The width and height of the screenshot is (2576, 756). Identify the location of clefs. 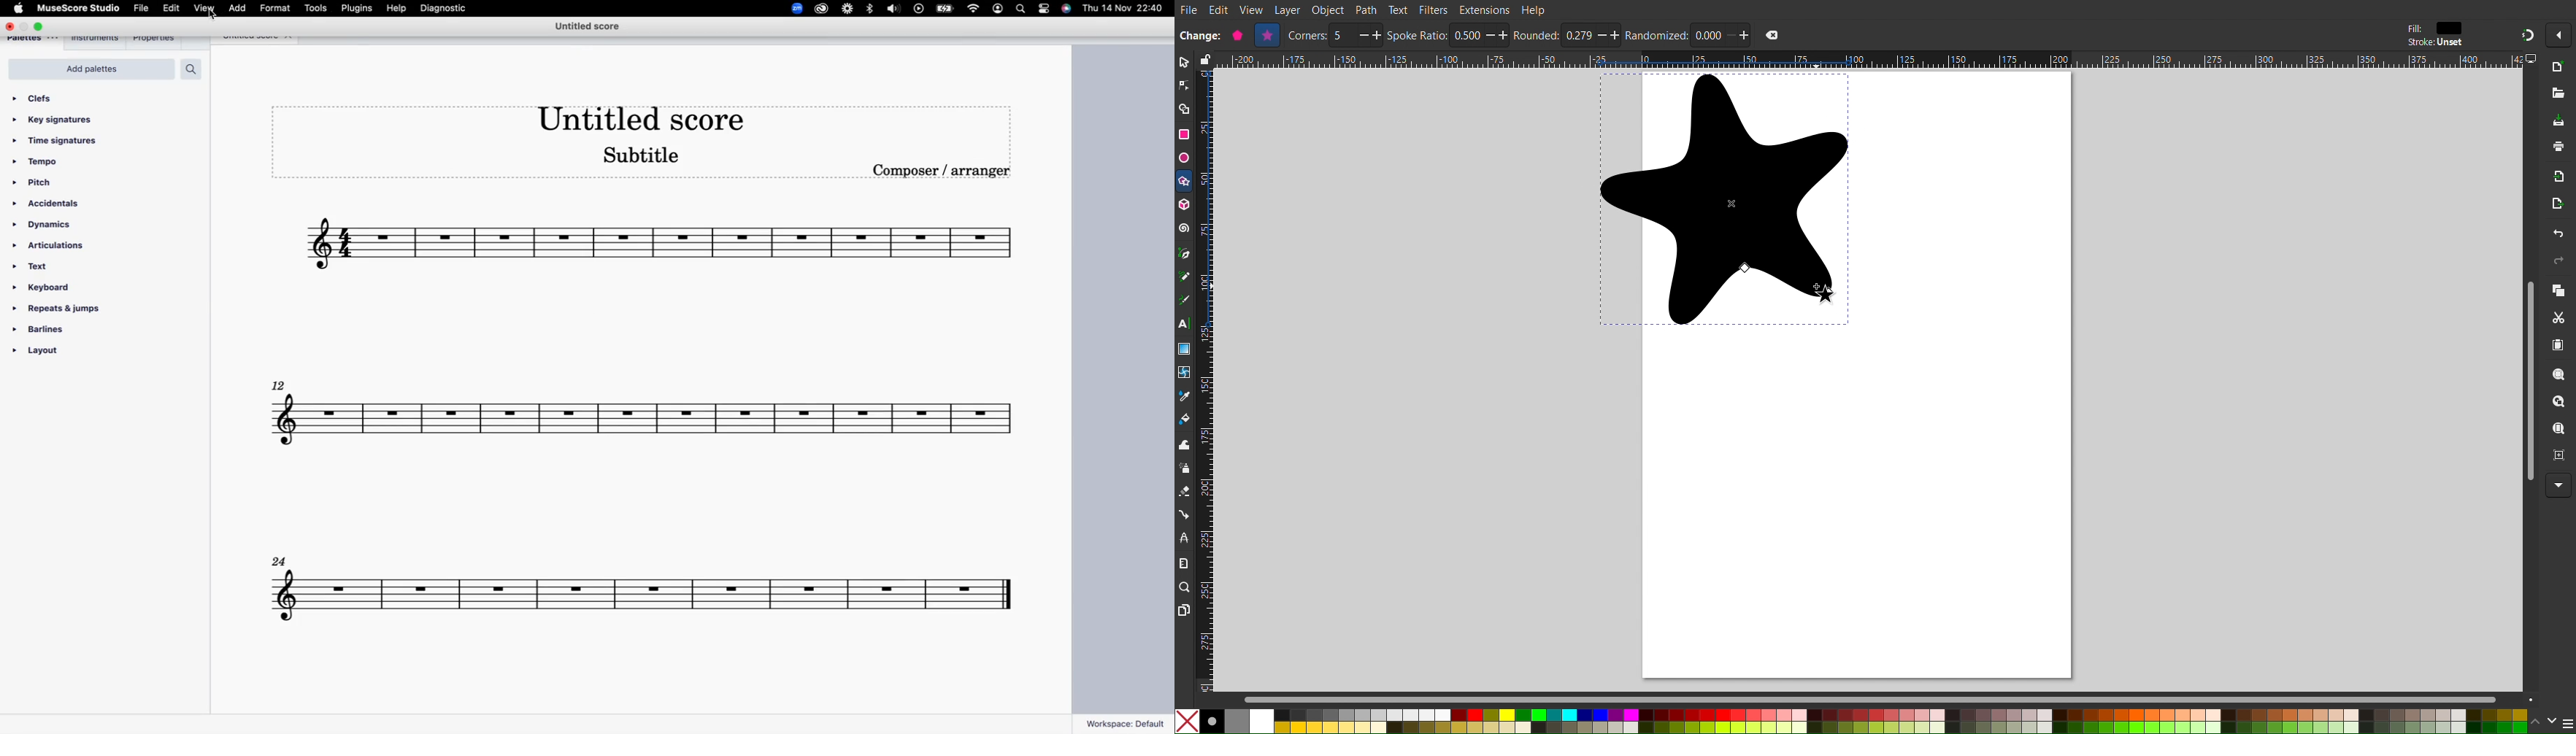
(43, 98).